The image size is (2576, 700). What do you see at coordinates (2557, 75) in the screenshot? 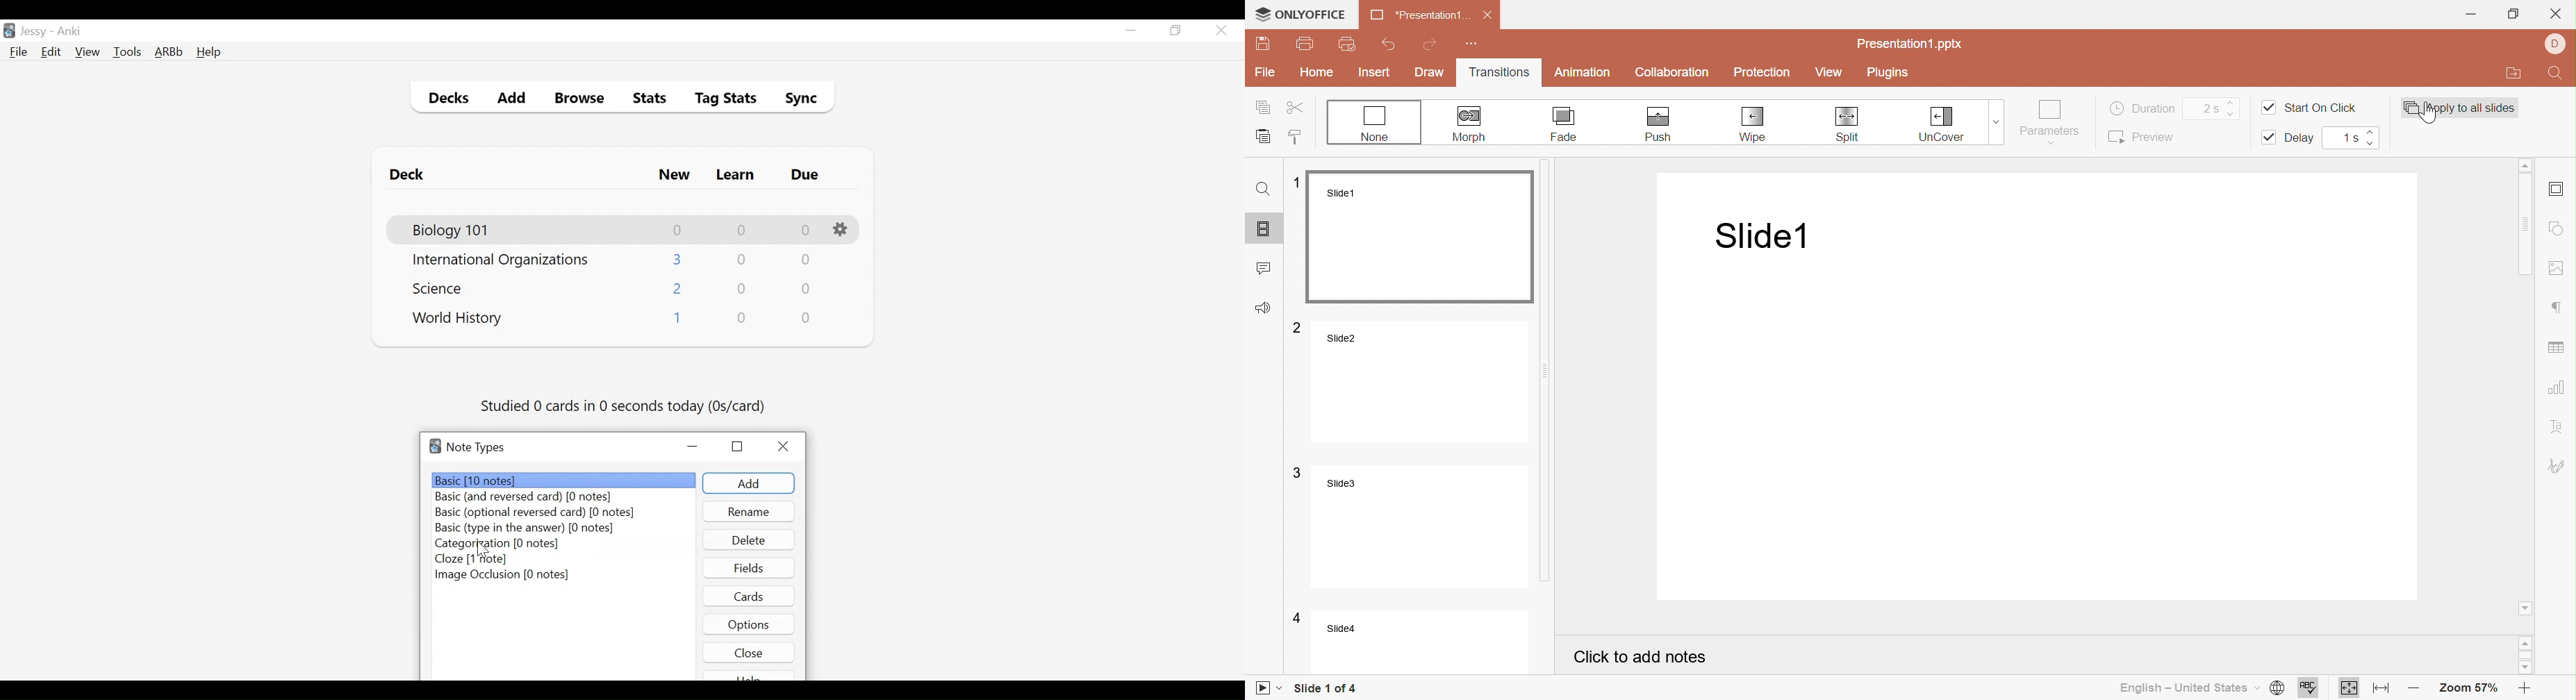
I see `Find` at bounding box center [2557, 75].